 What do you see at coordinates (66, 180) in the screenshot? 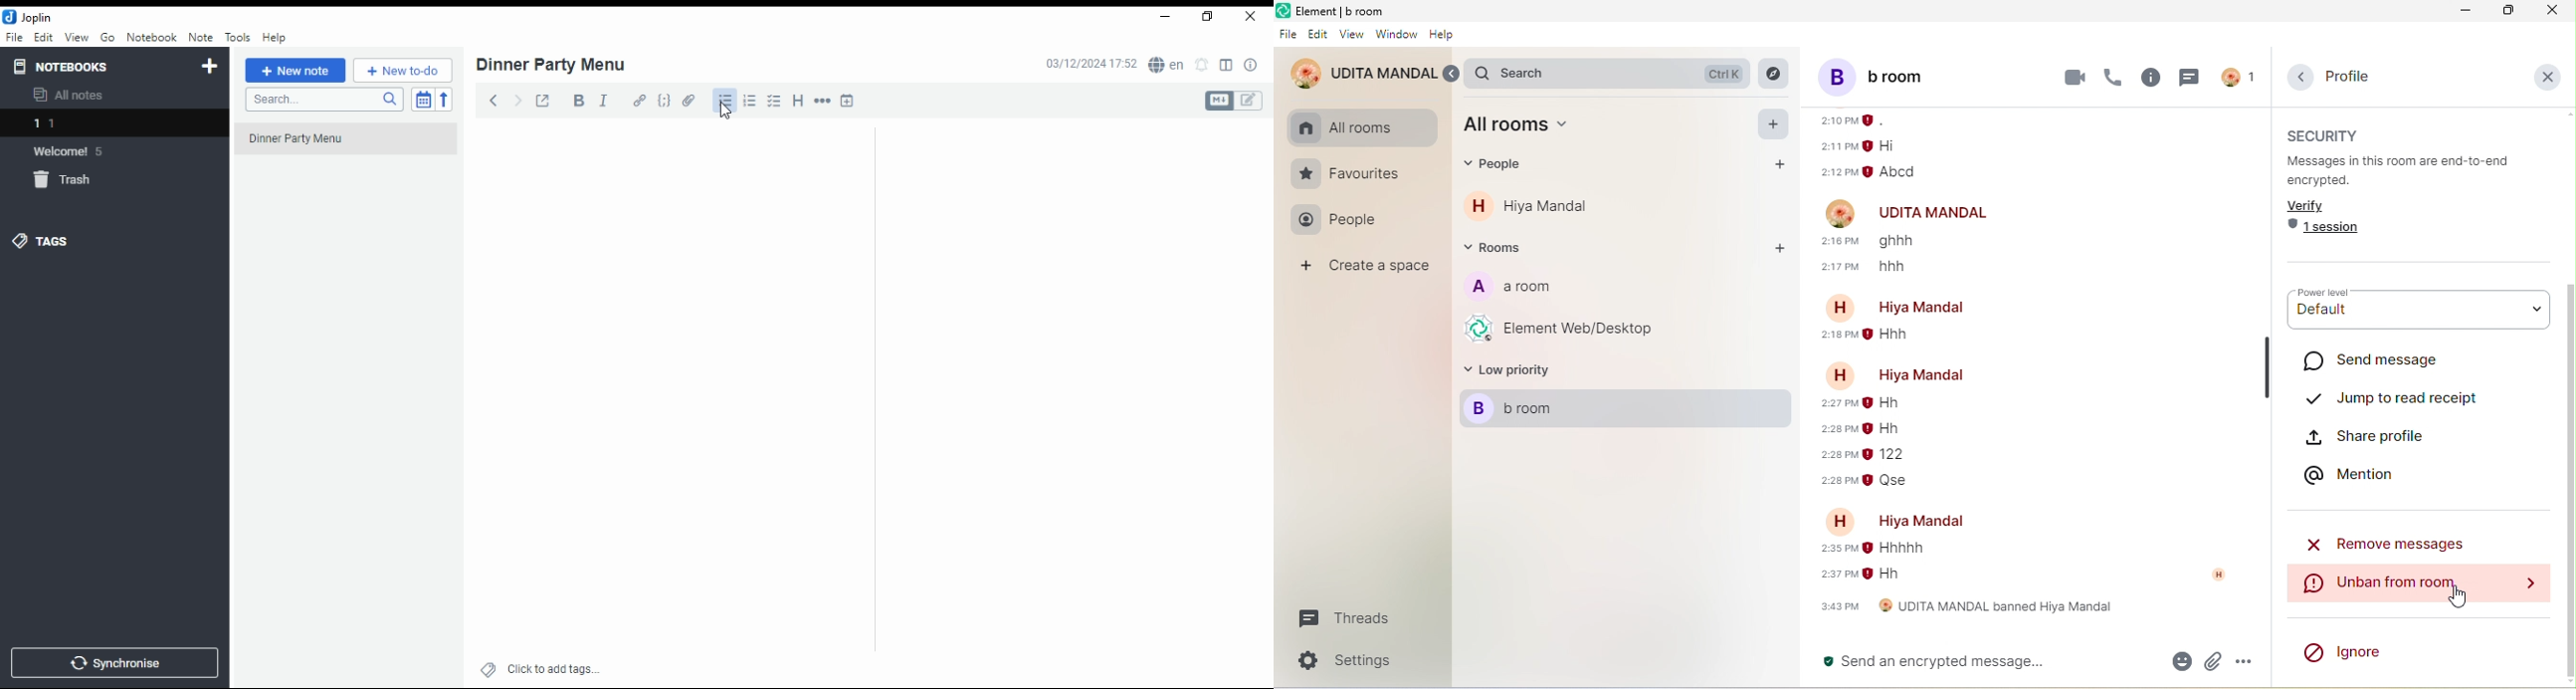
I see `trash` at bounding box center [66, 180].